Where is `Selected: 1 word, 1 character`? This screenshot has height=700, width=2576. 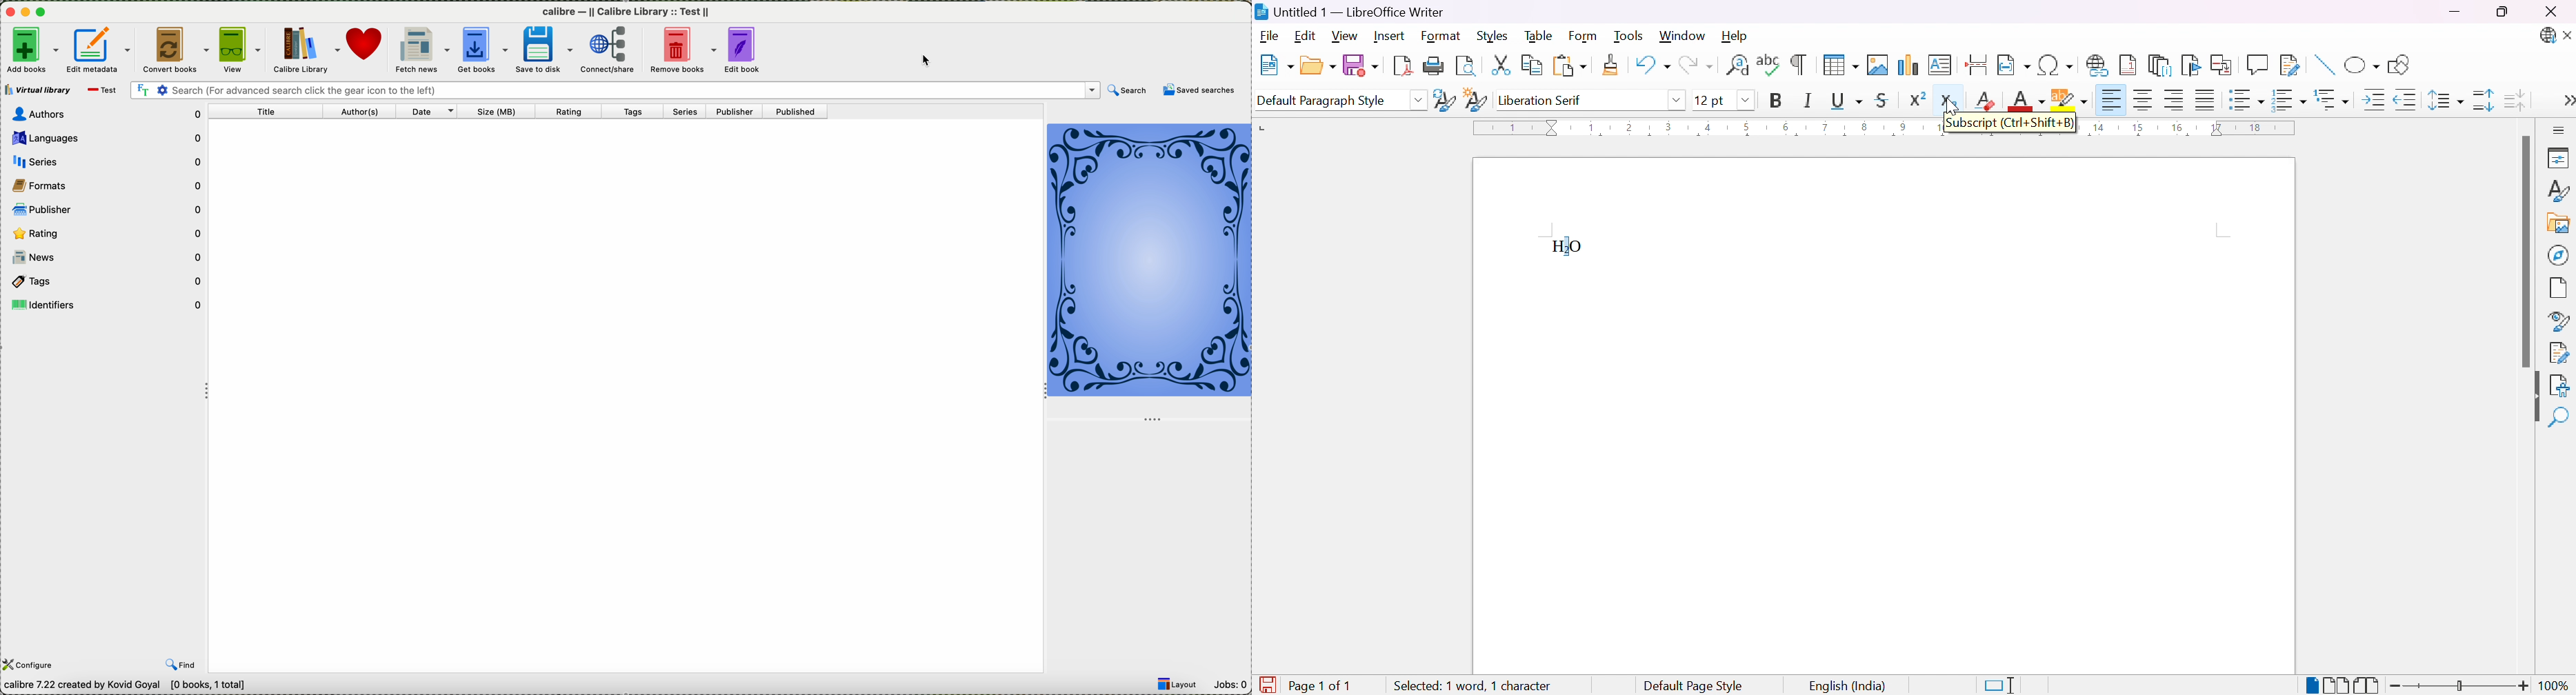
Selected: 1 word, 1 character is located at coordinates (1473, 683).